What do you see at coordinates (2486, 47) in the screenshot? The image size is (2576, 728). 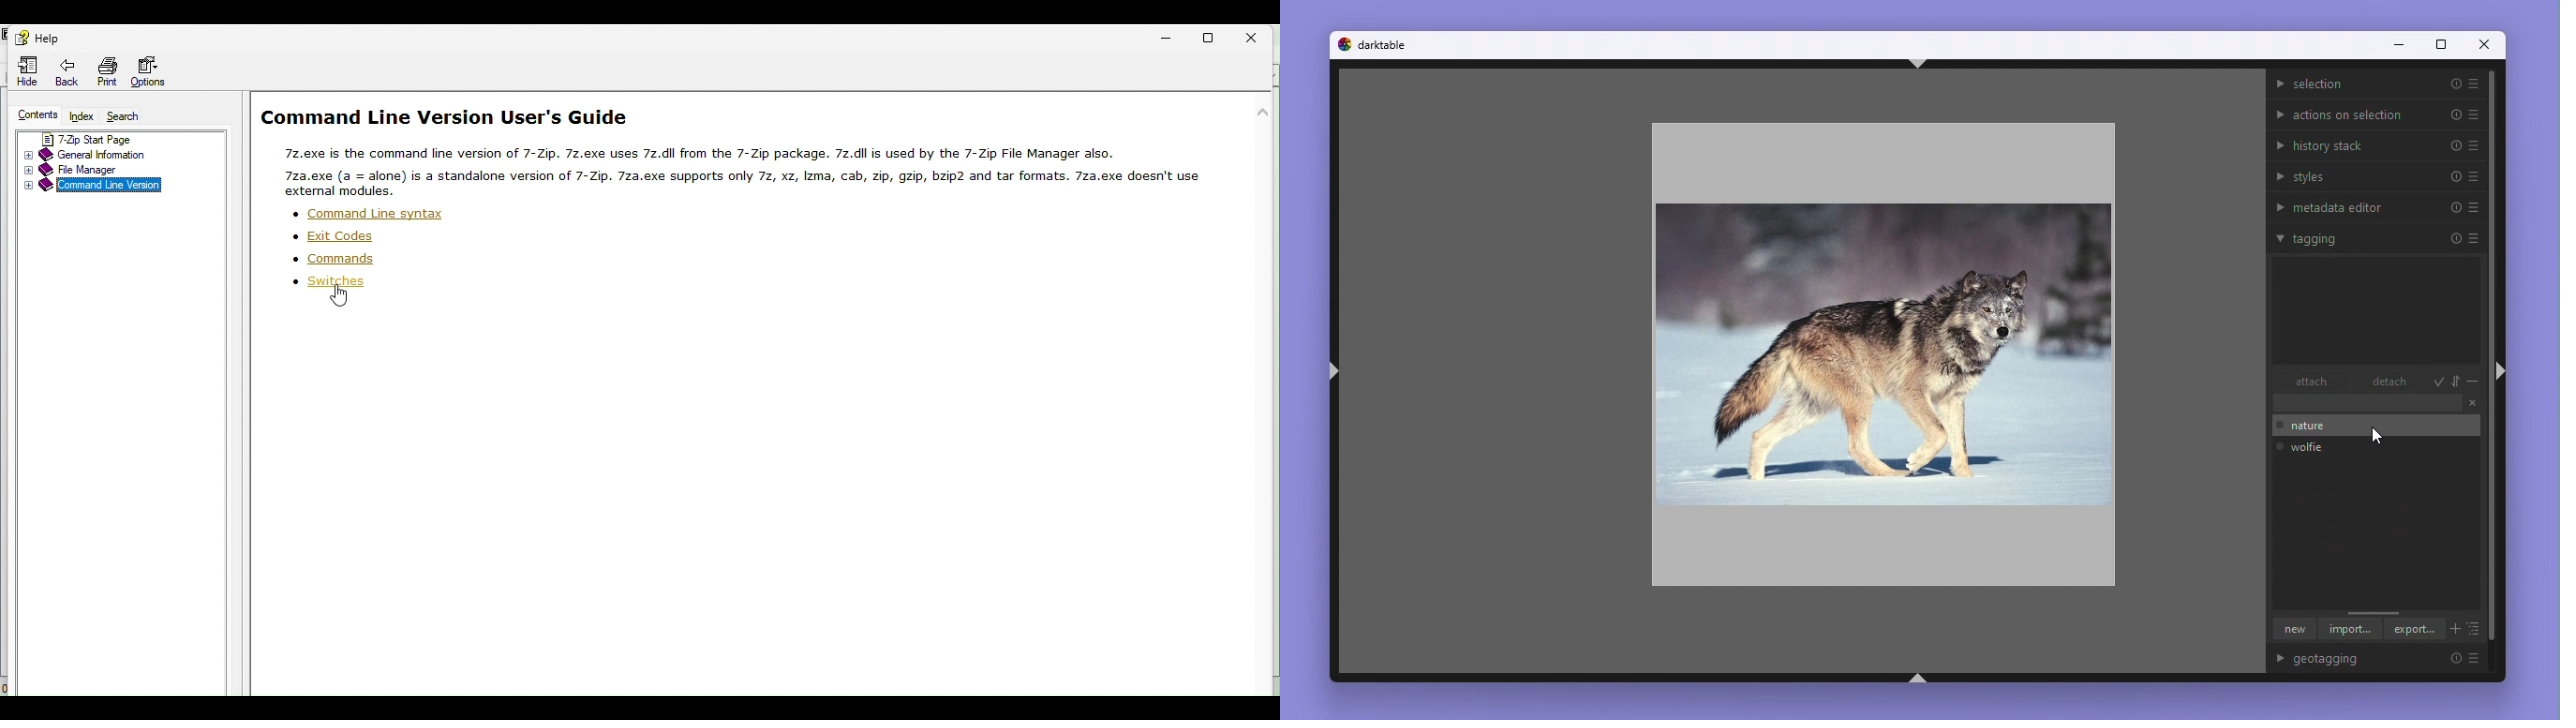 I see `Close` at bounding box center [2486, 47].